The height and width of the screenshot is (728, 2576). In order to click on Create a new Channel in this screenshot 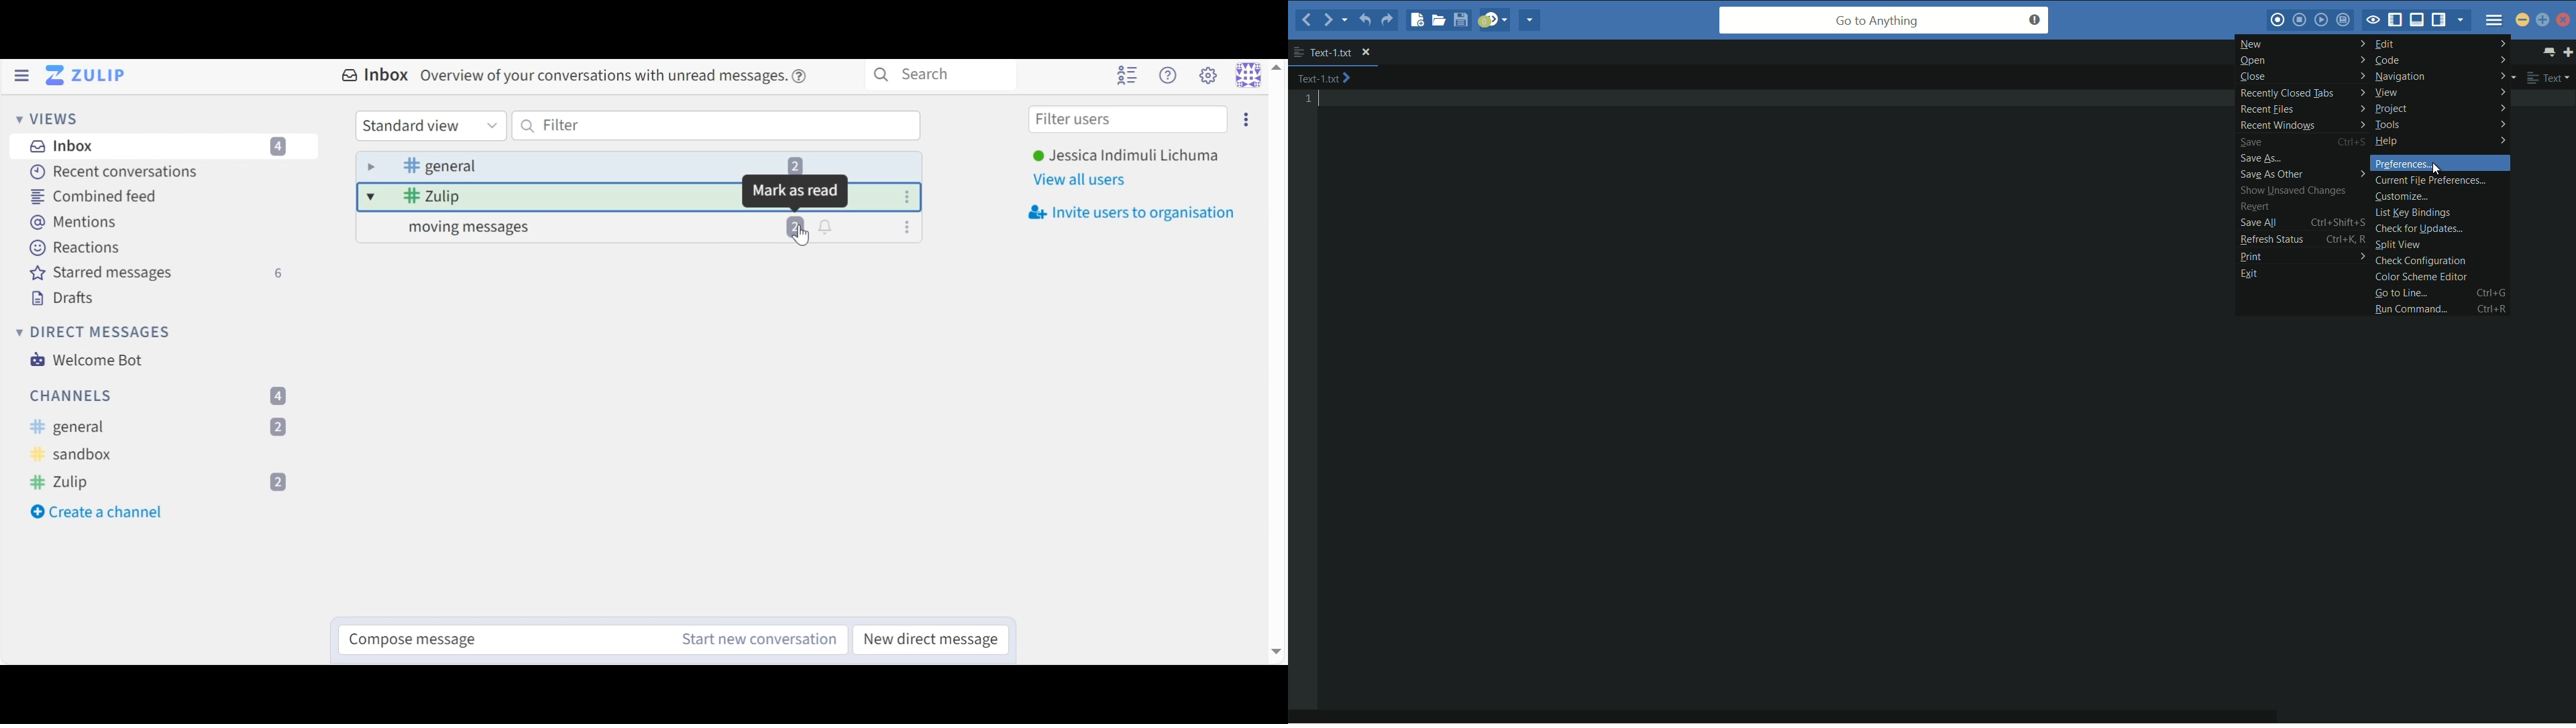, I will do `click(101, 511)`.